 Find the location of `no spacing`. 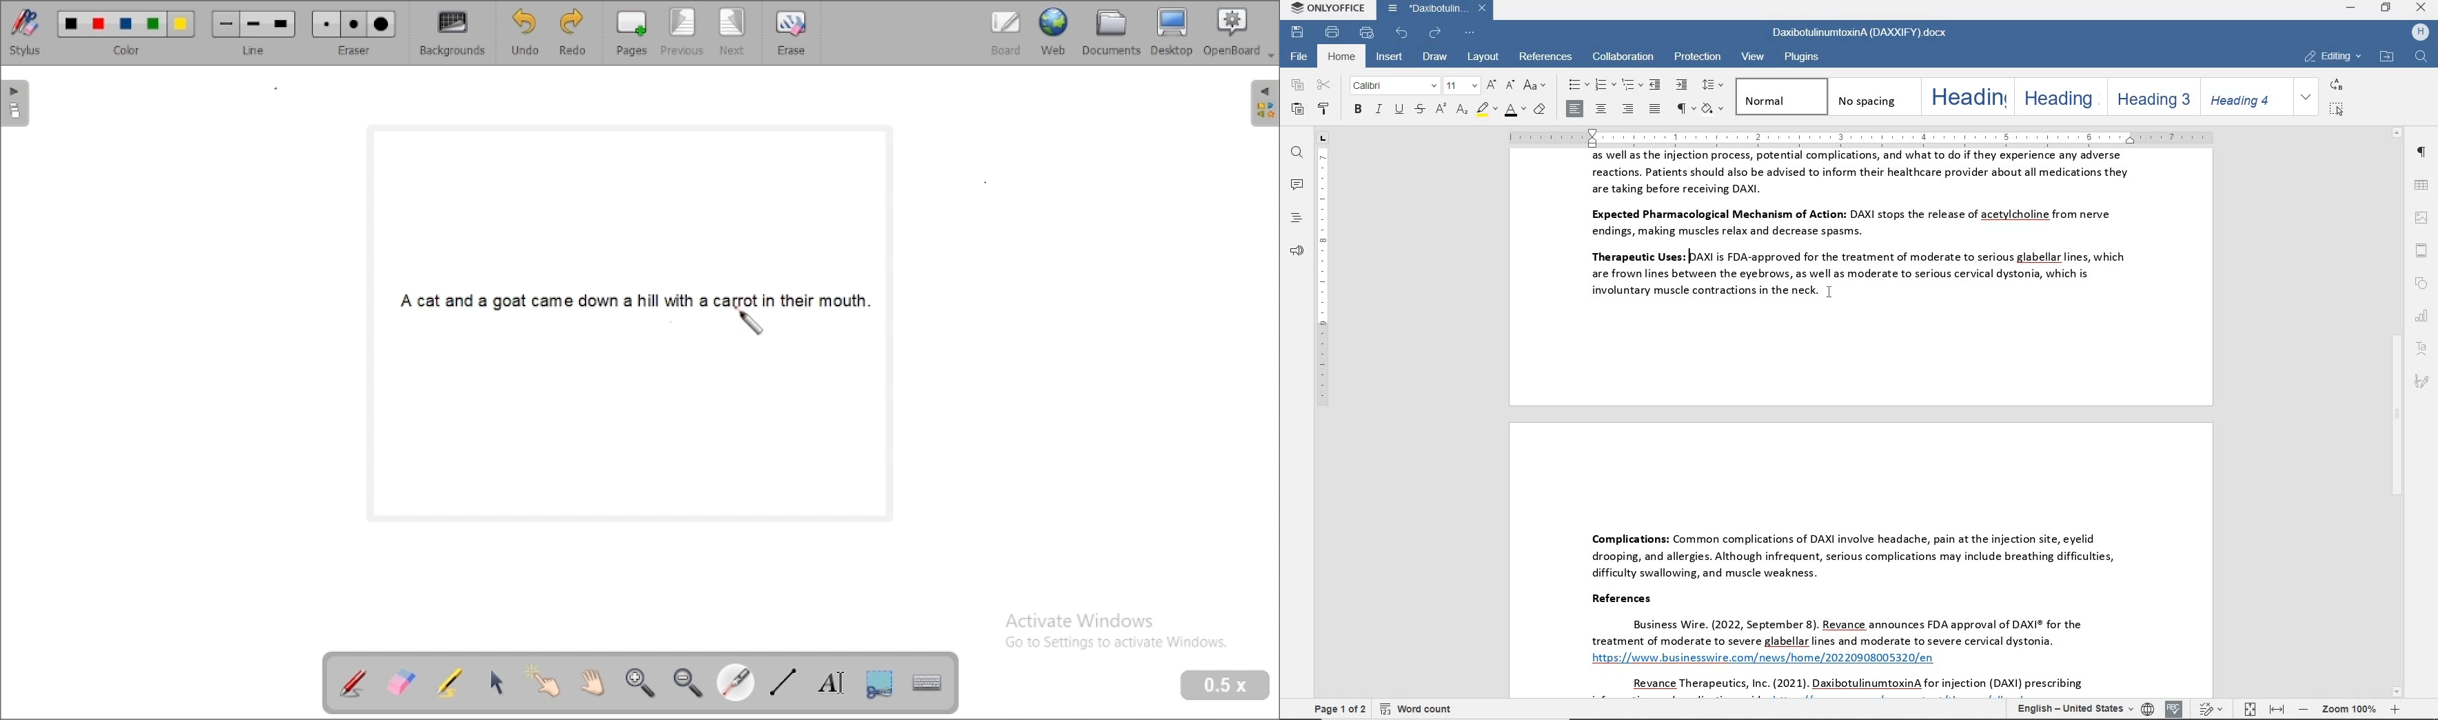

no spacing is located at coordinates (1872, 96).